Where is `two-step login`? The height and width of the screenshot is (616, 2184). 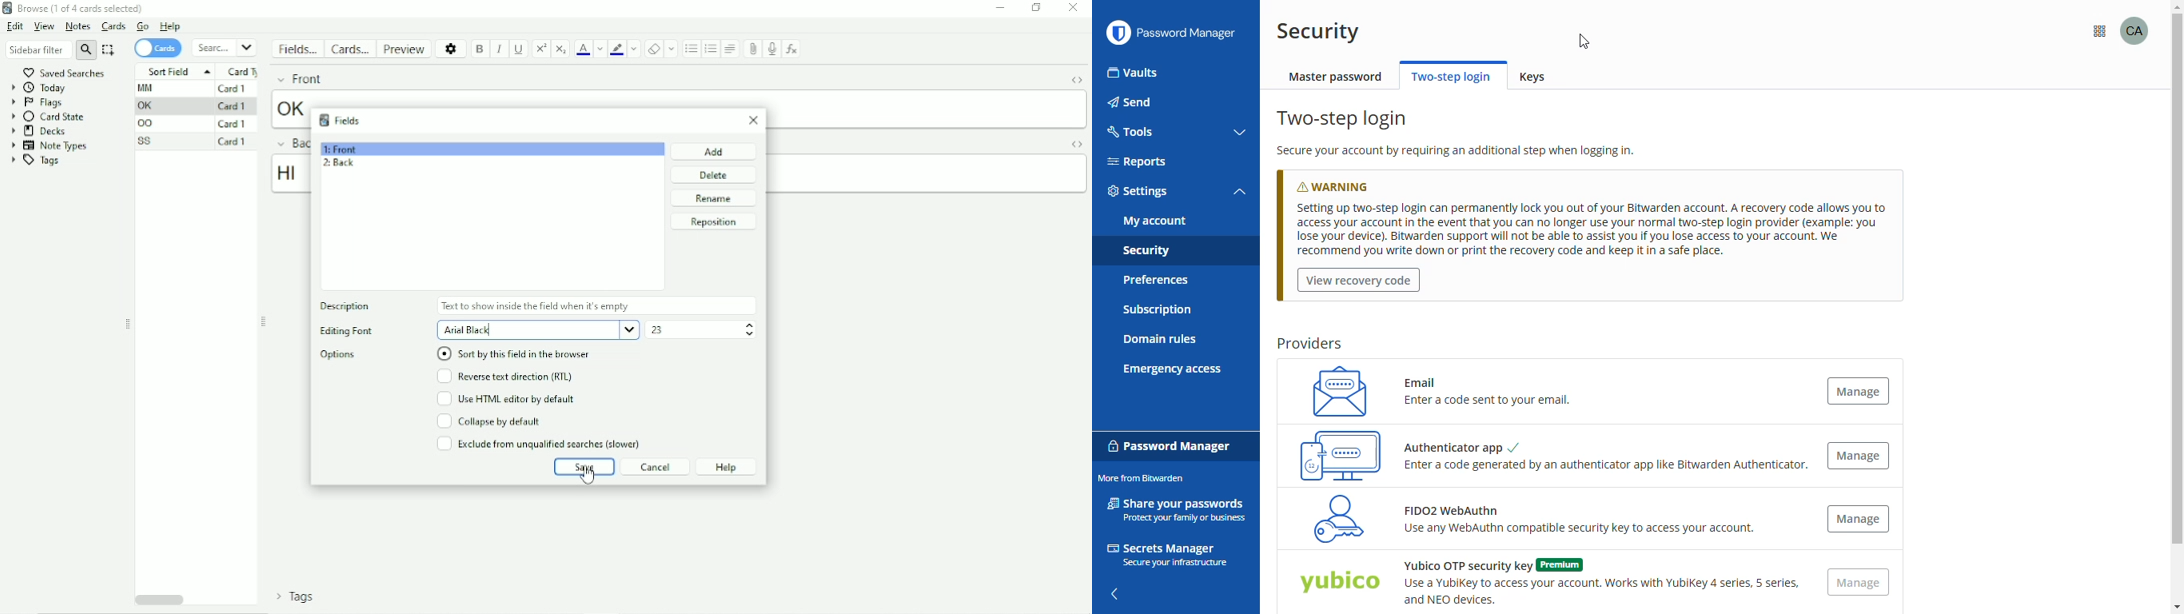 two-step login is located at coordinates (1344, 119).